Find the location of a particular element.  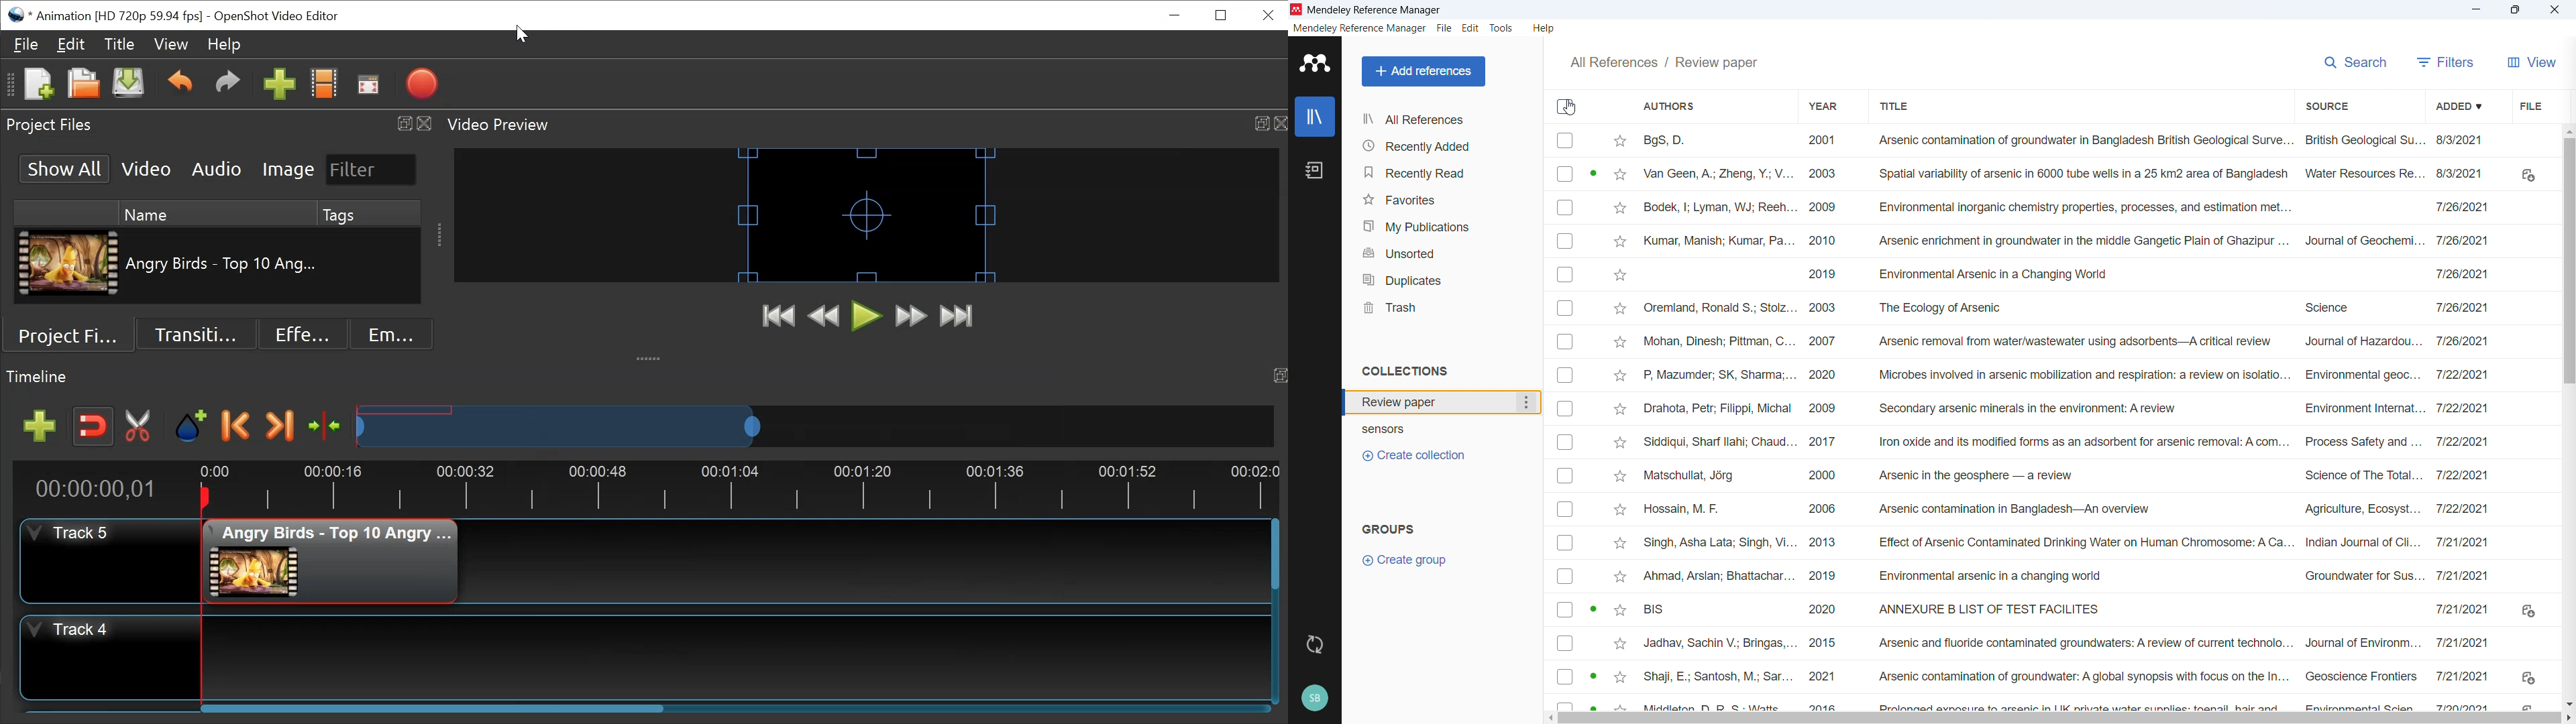

Logo  is located at coordinates (1313, 63).